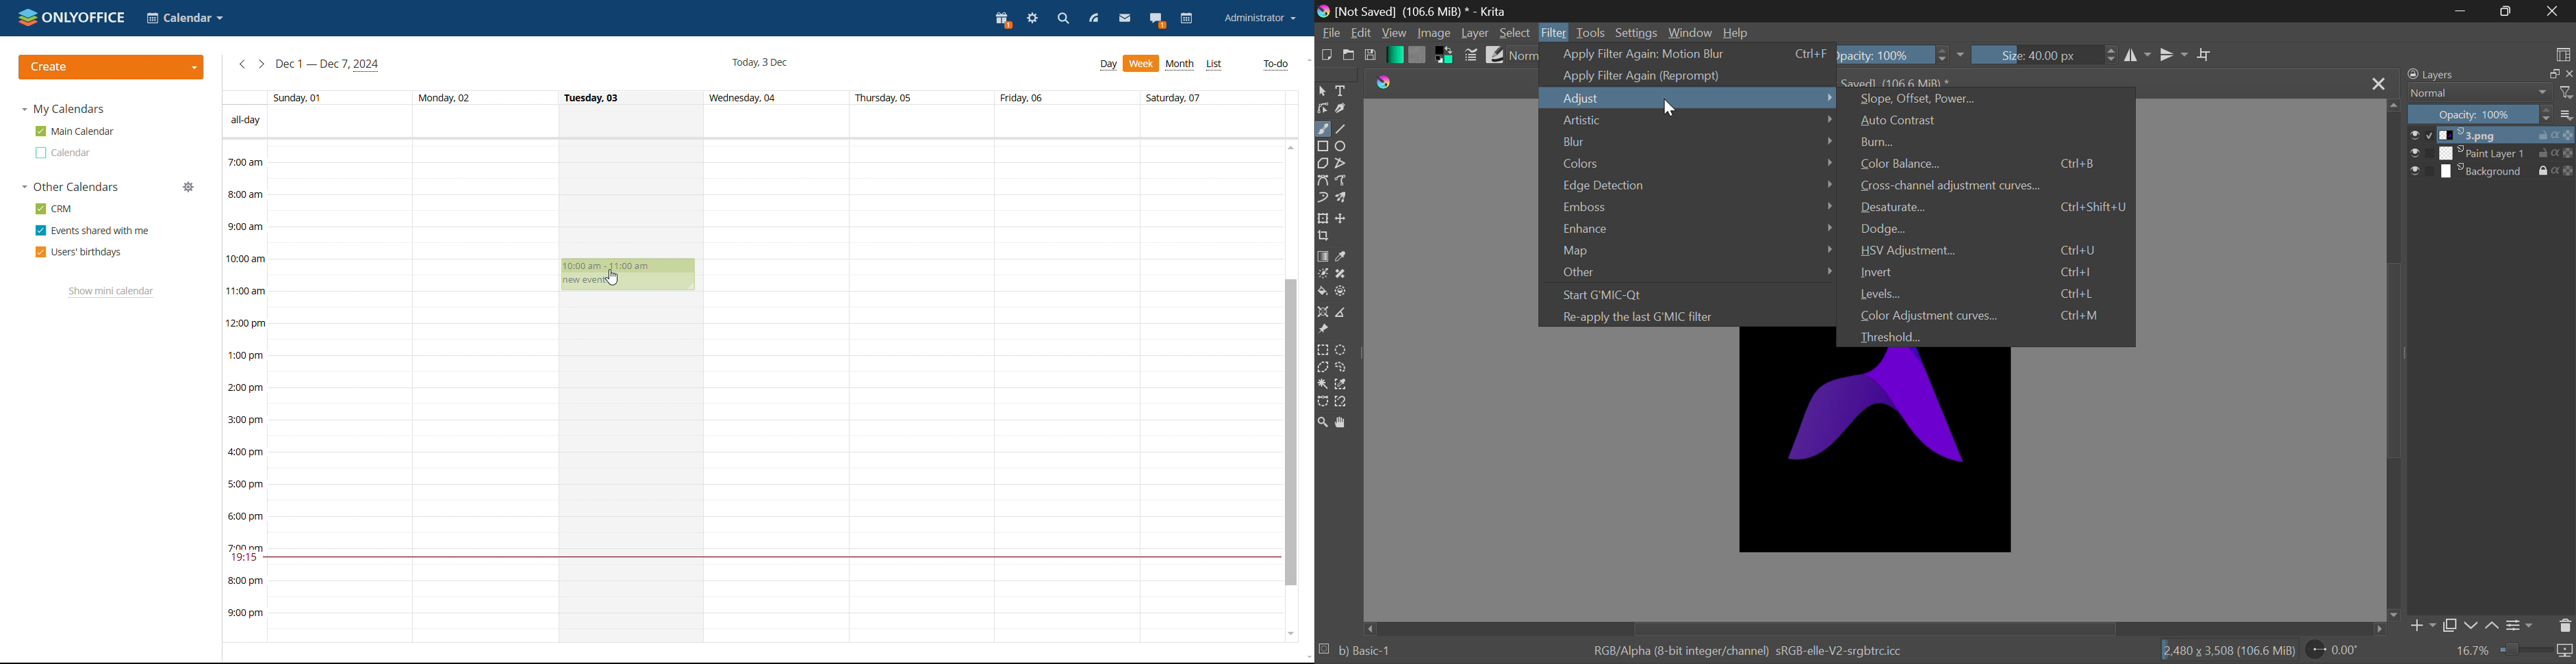 Image resolution: width=2576 pixels, height=672 pixels. Describe the element at coordinates (1326, 57) in the screenshot. I see `New` at that location.